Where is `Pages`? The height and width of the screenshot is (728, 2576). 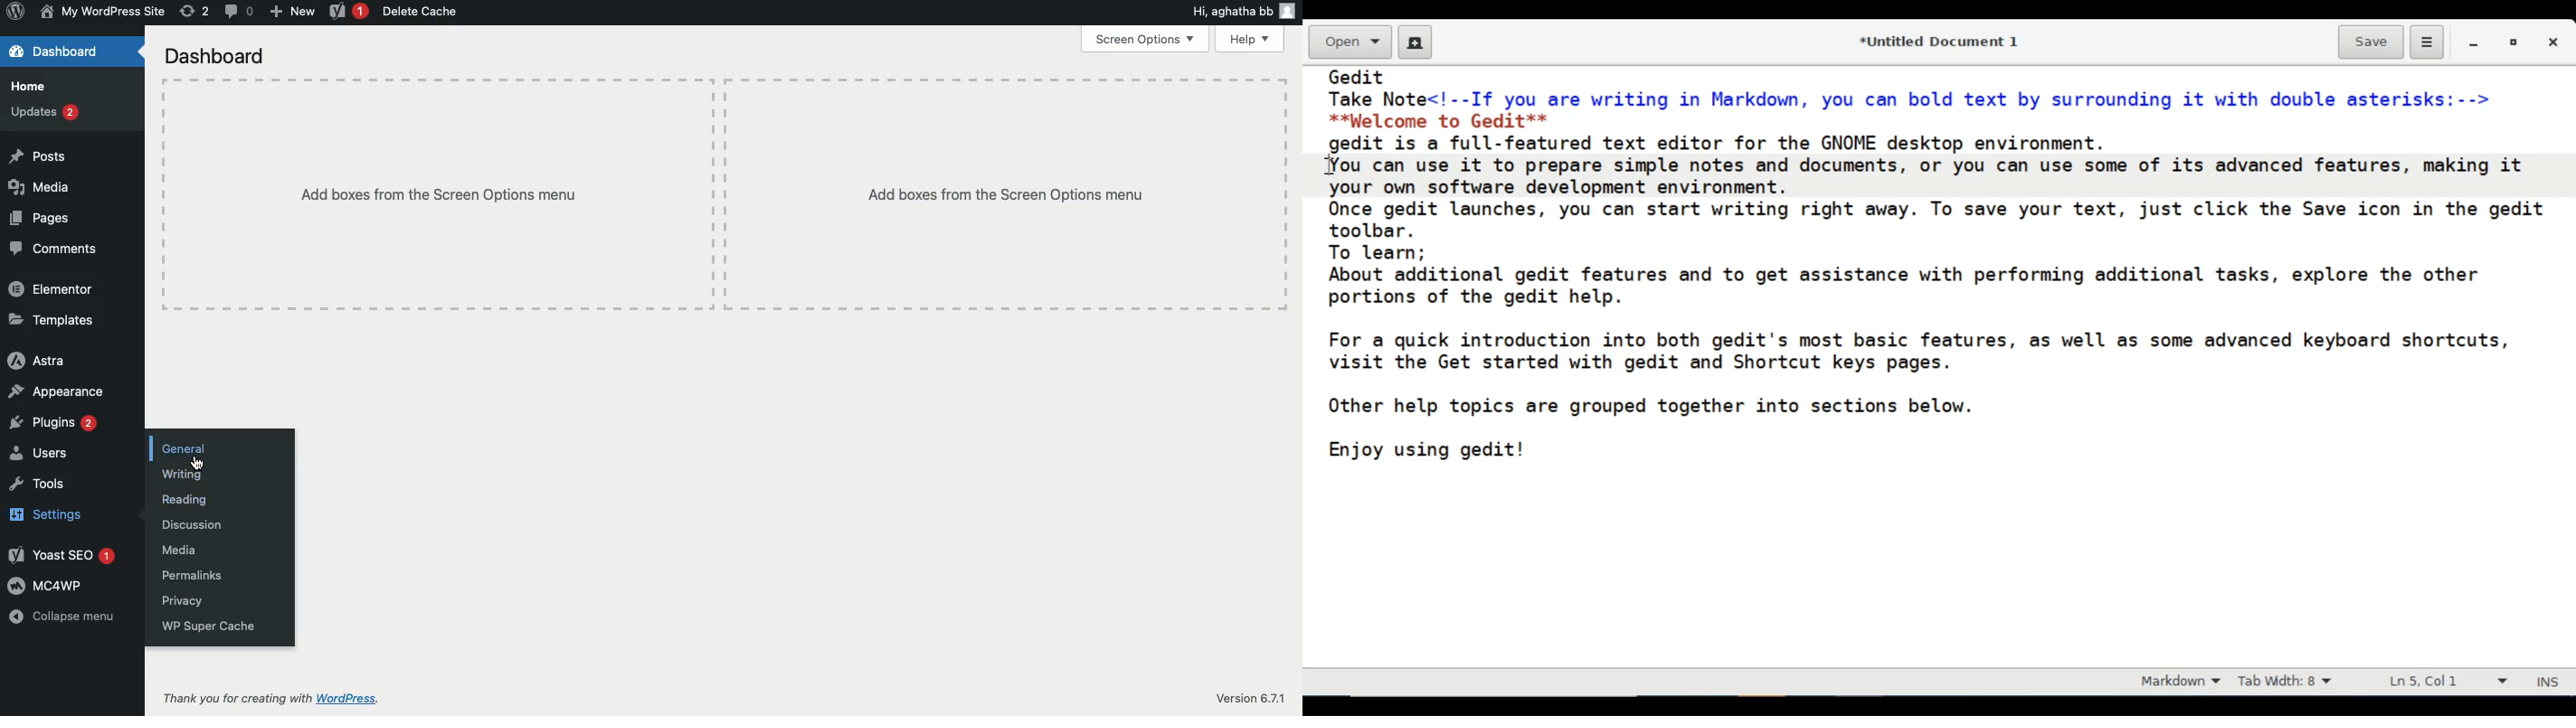
Pages is located at coordinates (38, 220).